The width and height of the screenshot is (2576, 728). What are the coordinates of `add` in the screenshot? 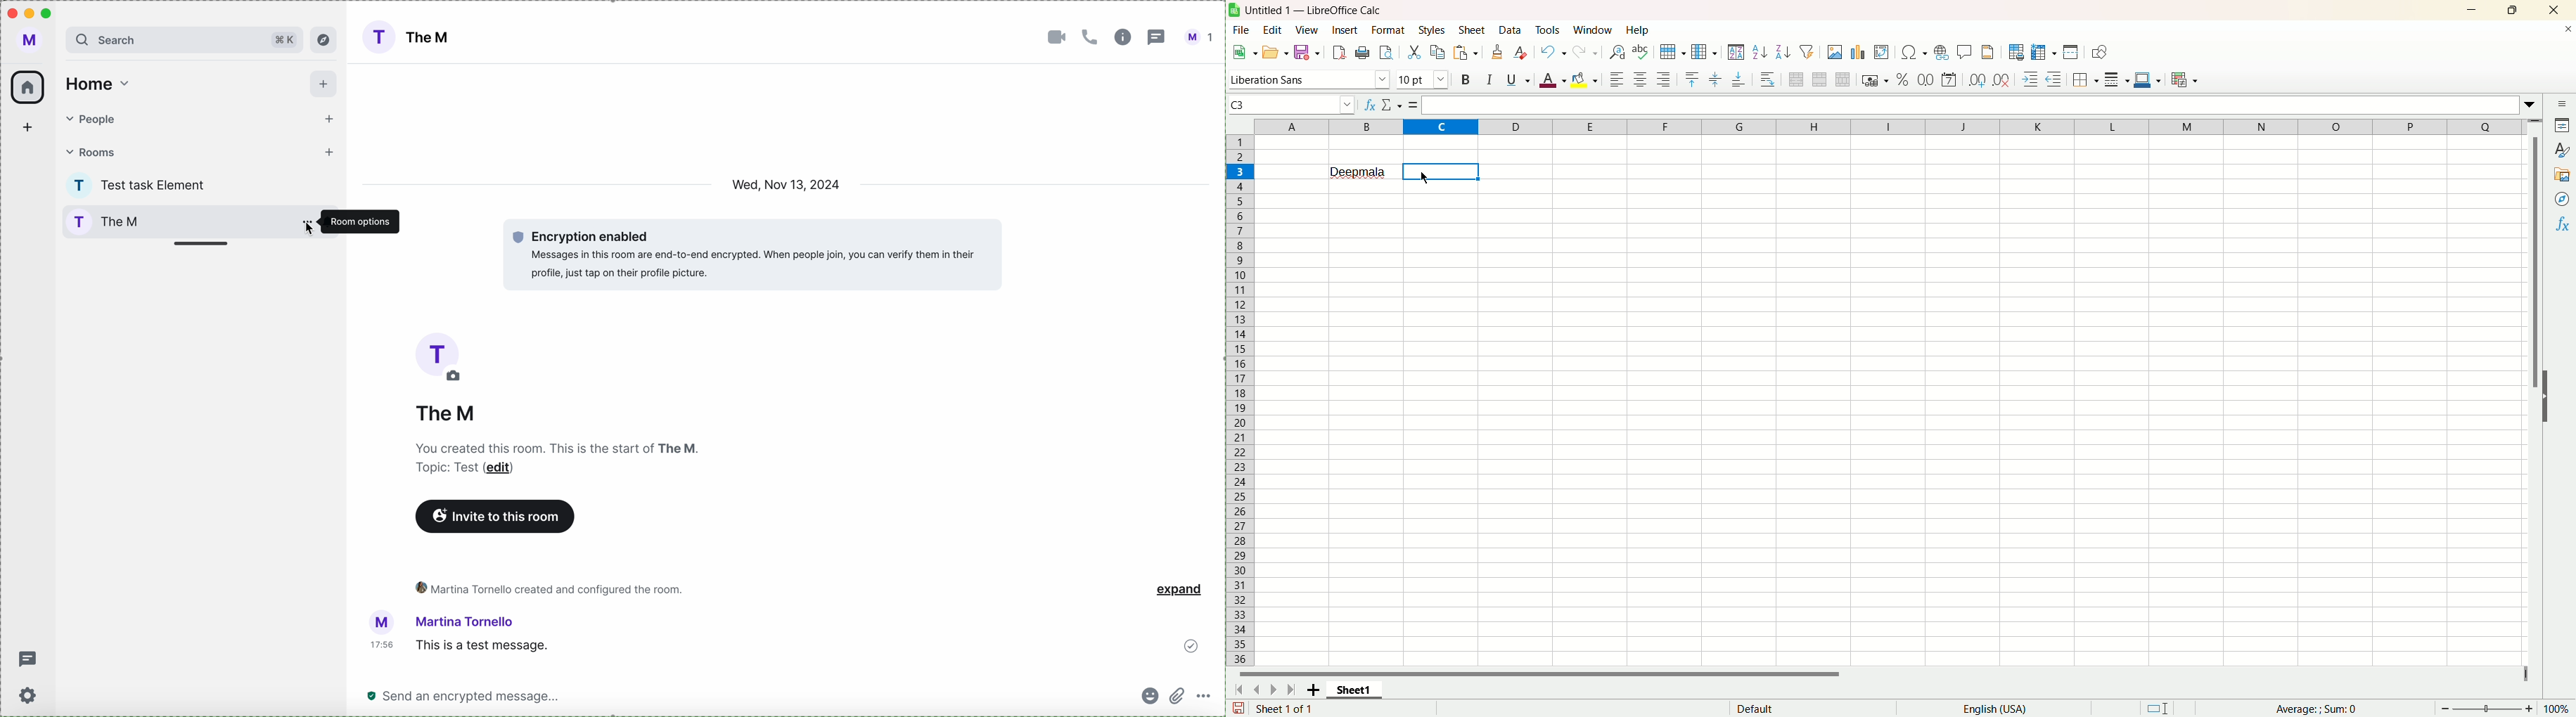 It's located at (331, 152).